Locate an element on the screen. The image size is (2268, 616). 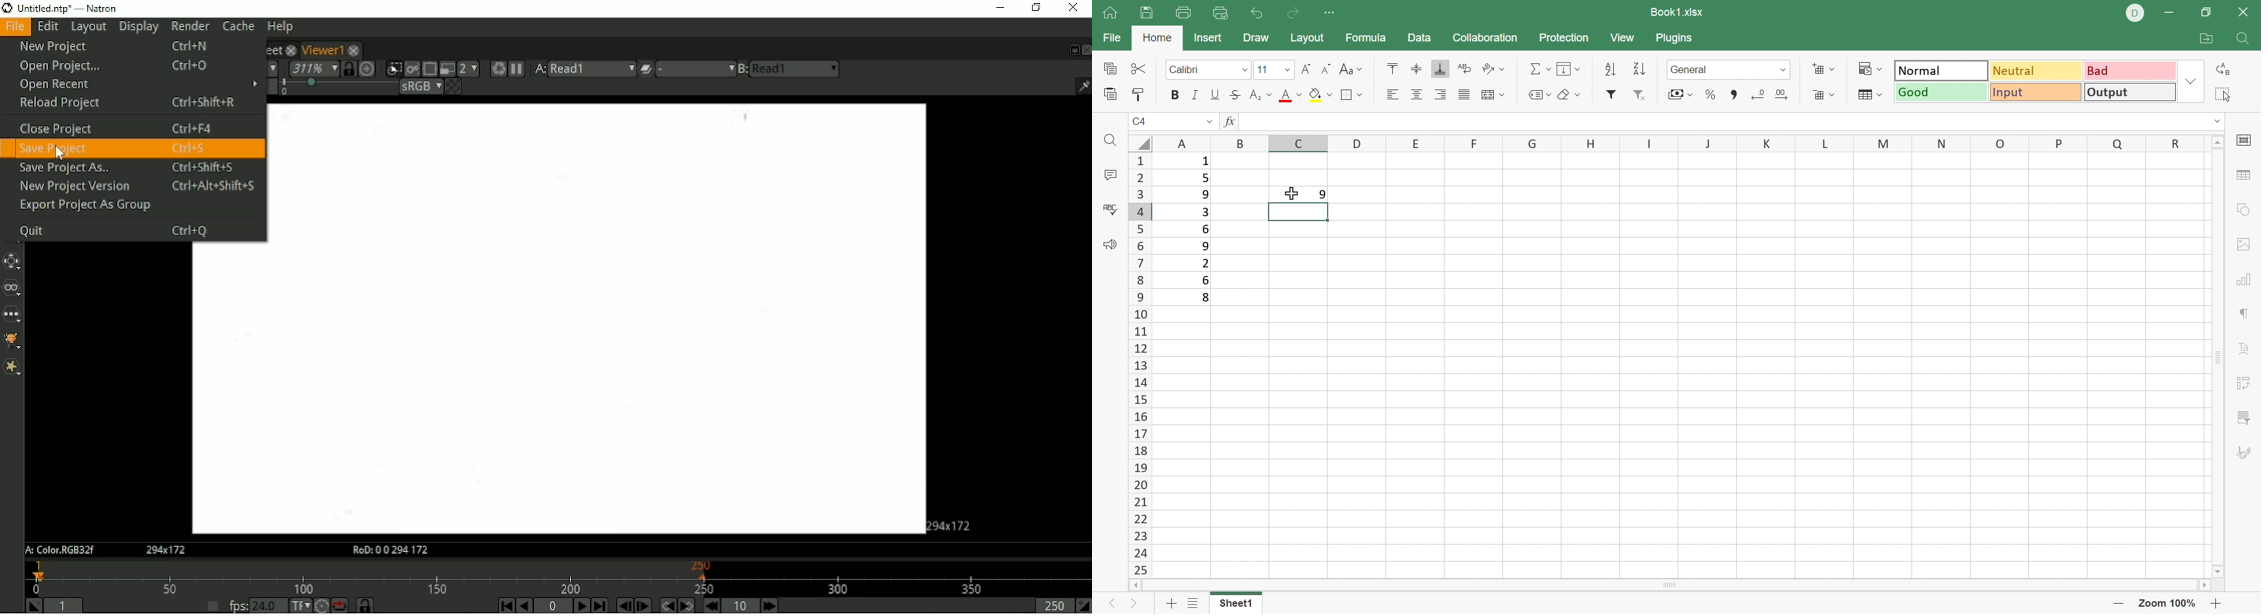
Save is located at coordinates (1150, 13).